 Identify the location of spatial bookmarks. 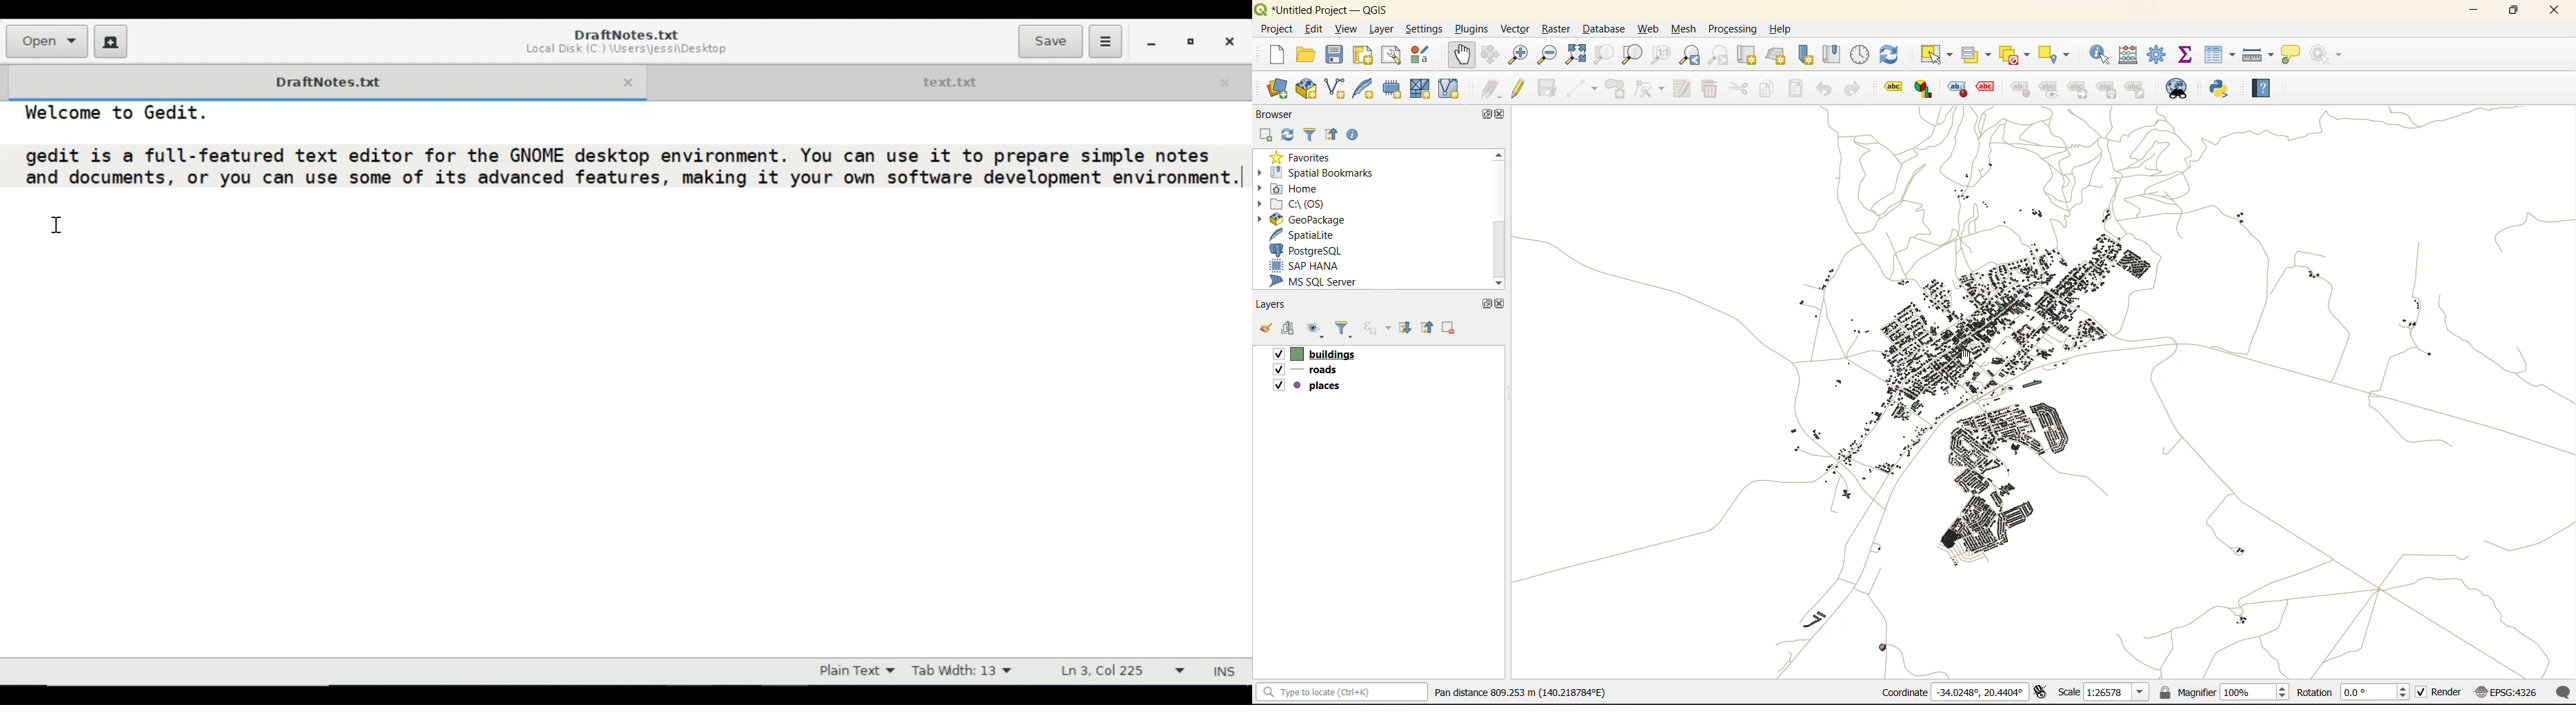
(1327, 172).